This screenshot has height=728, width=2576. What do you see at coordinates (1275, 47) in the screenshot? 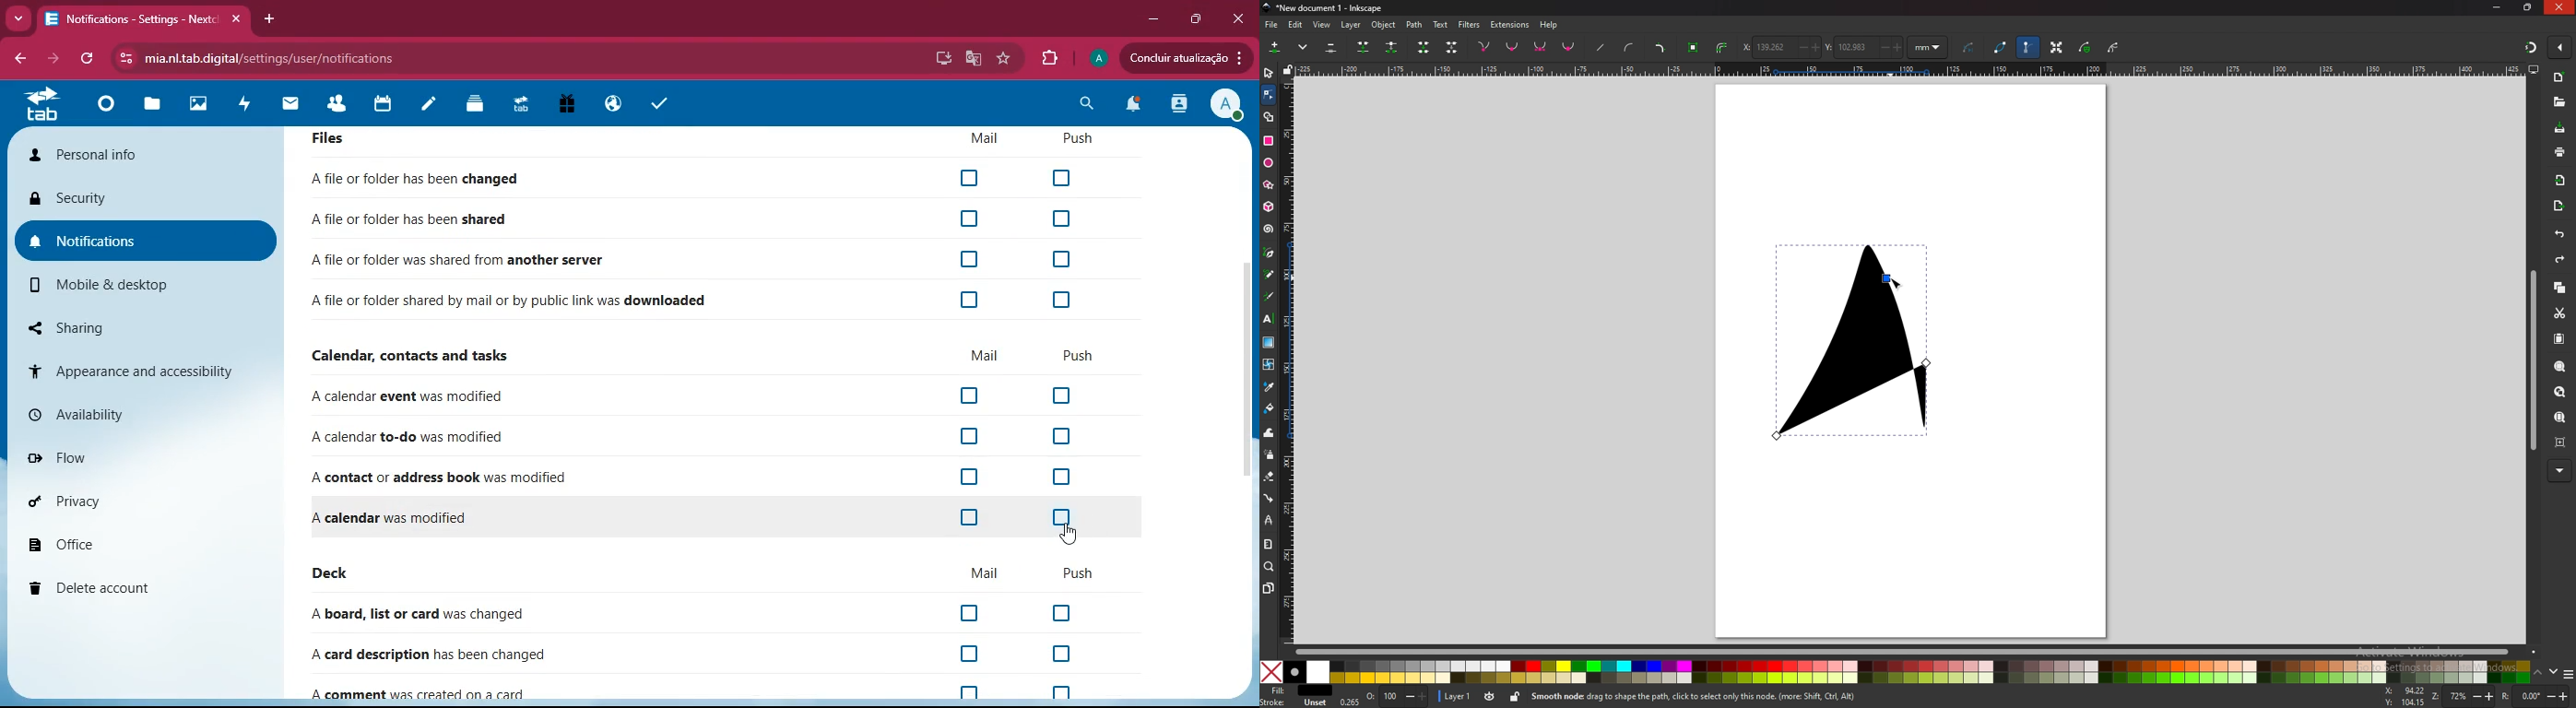
I see `insert new nodes` at bounding box center [1275, 47].